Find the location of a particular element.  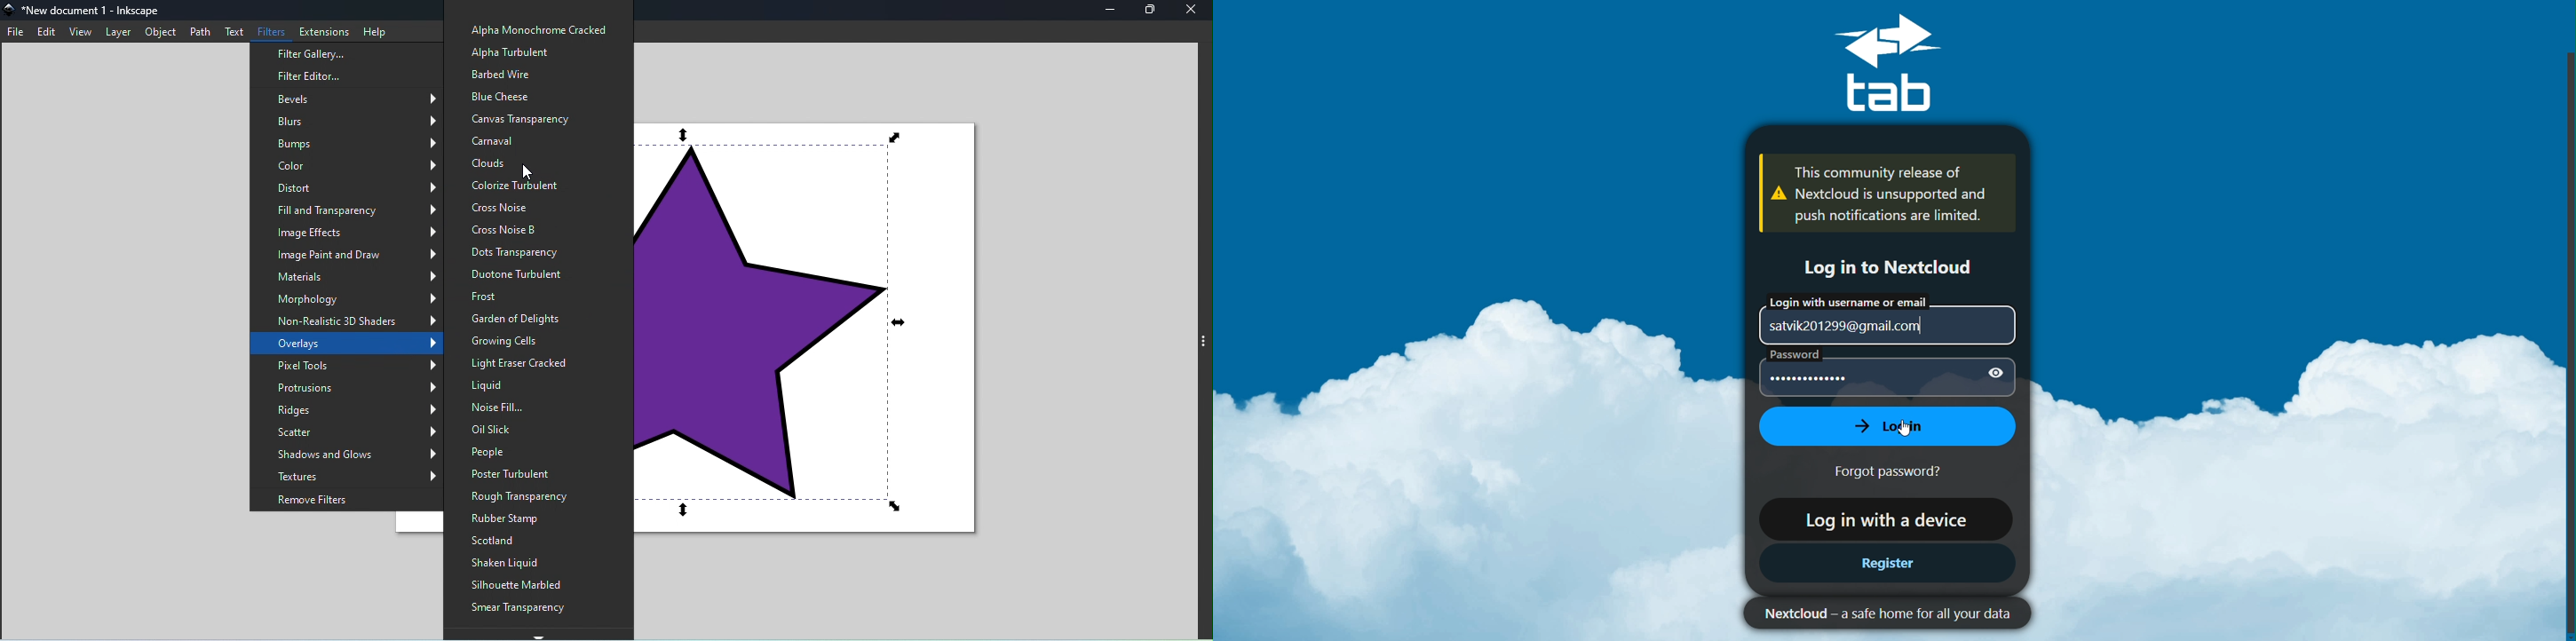

Scatter is located at coordinates (350, 434).